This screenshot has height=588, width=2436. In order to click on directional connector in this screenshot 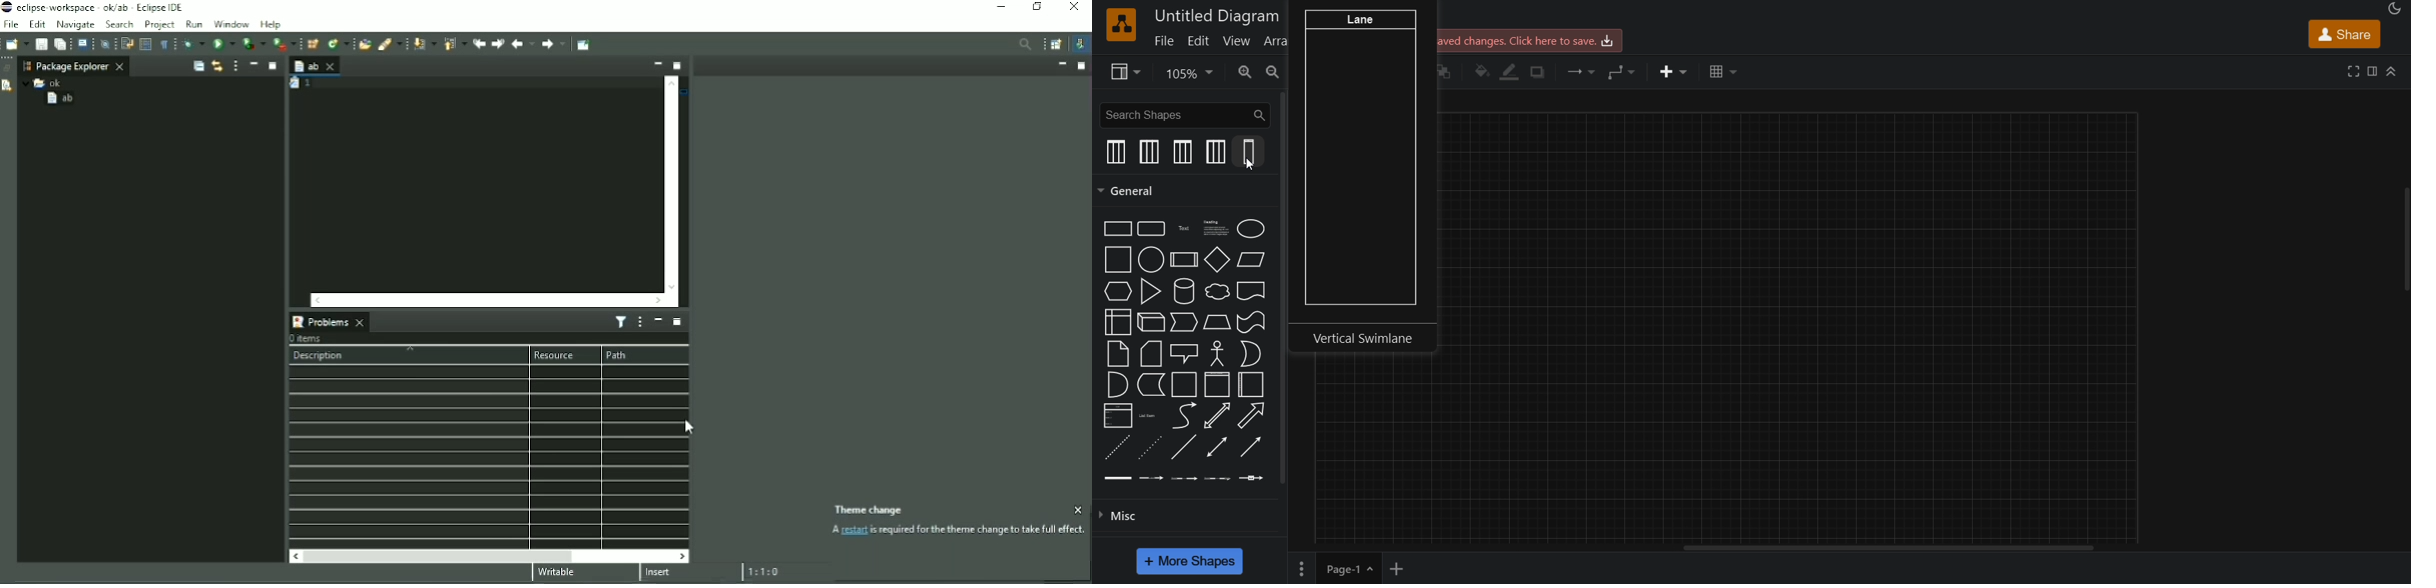, I will do `click(1253, 450)`.